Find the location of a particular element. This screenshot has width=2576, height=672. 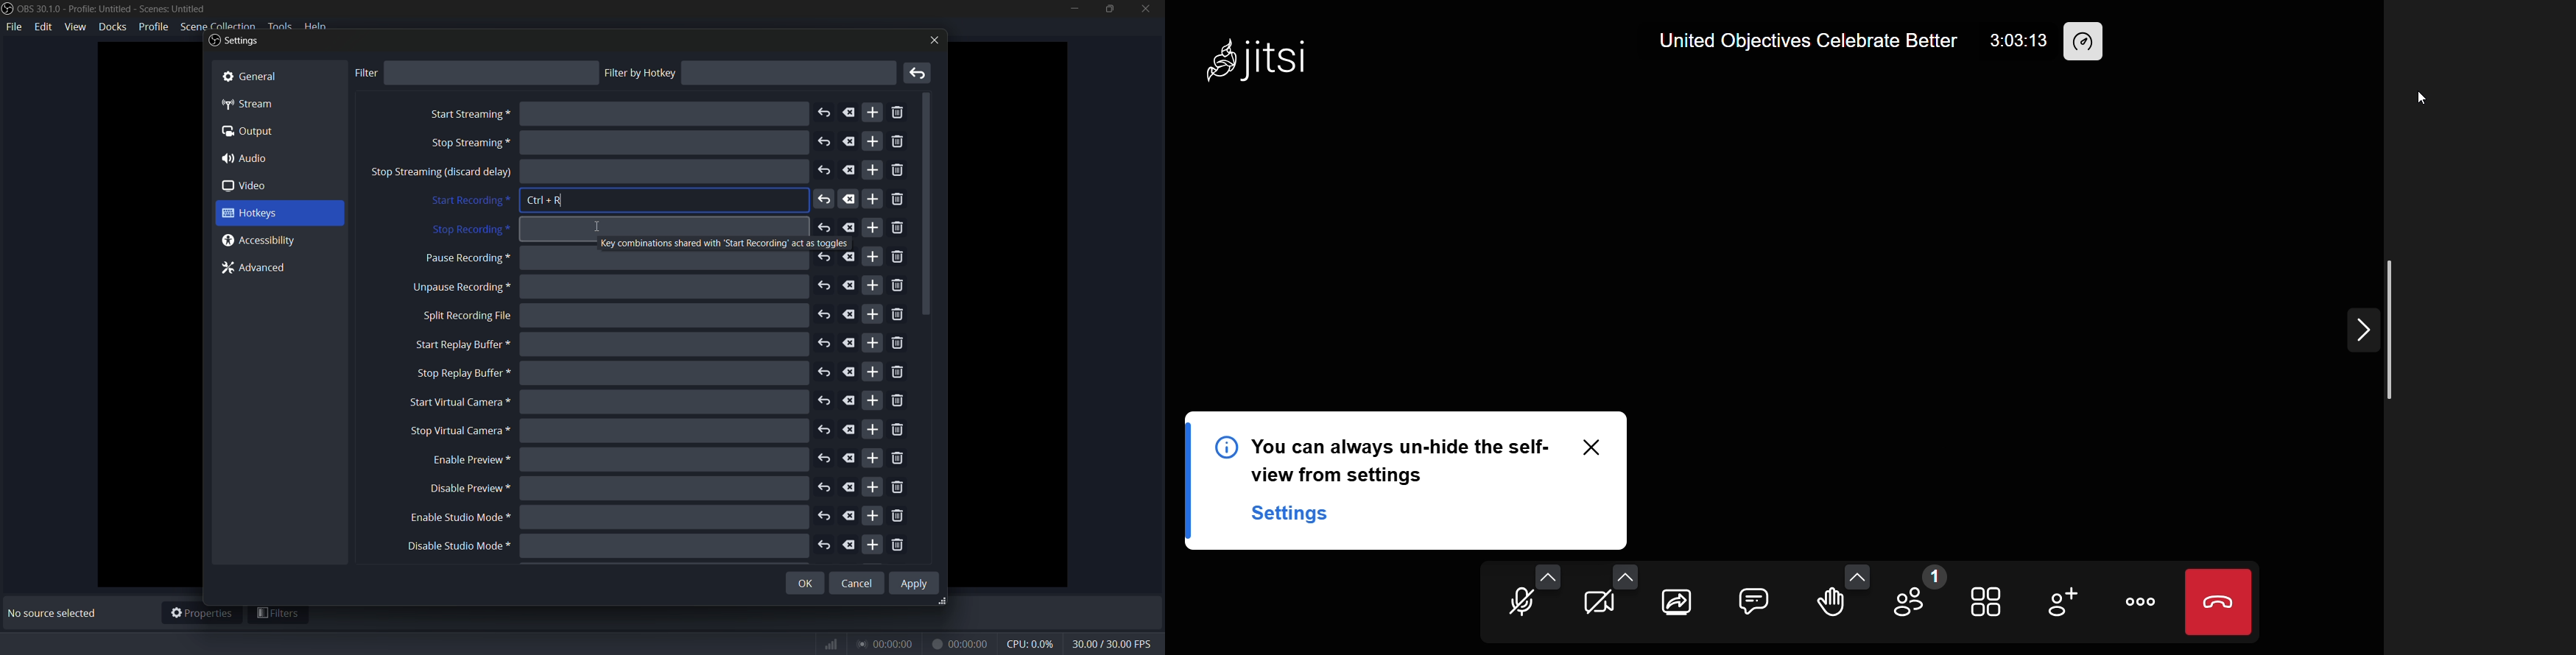

pause recording is located at coordinates (465, 259).